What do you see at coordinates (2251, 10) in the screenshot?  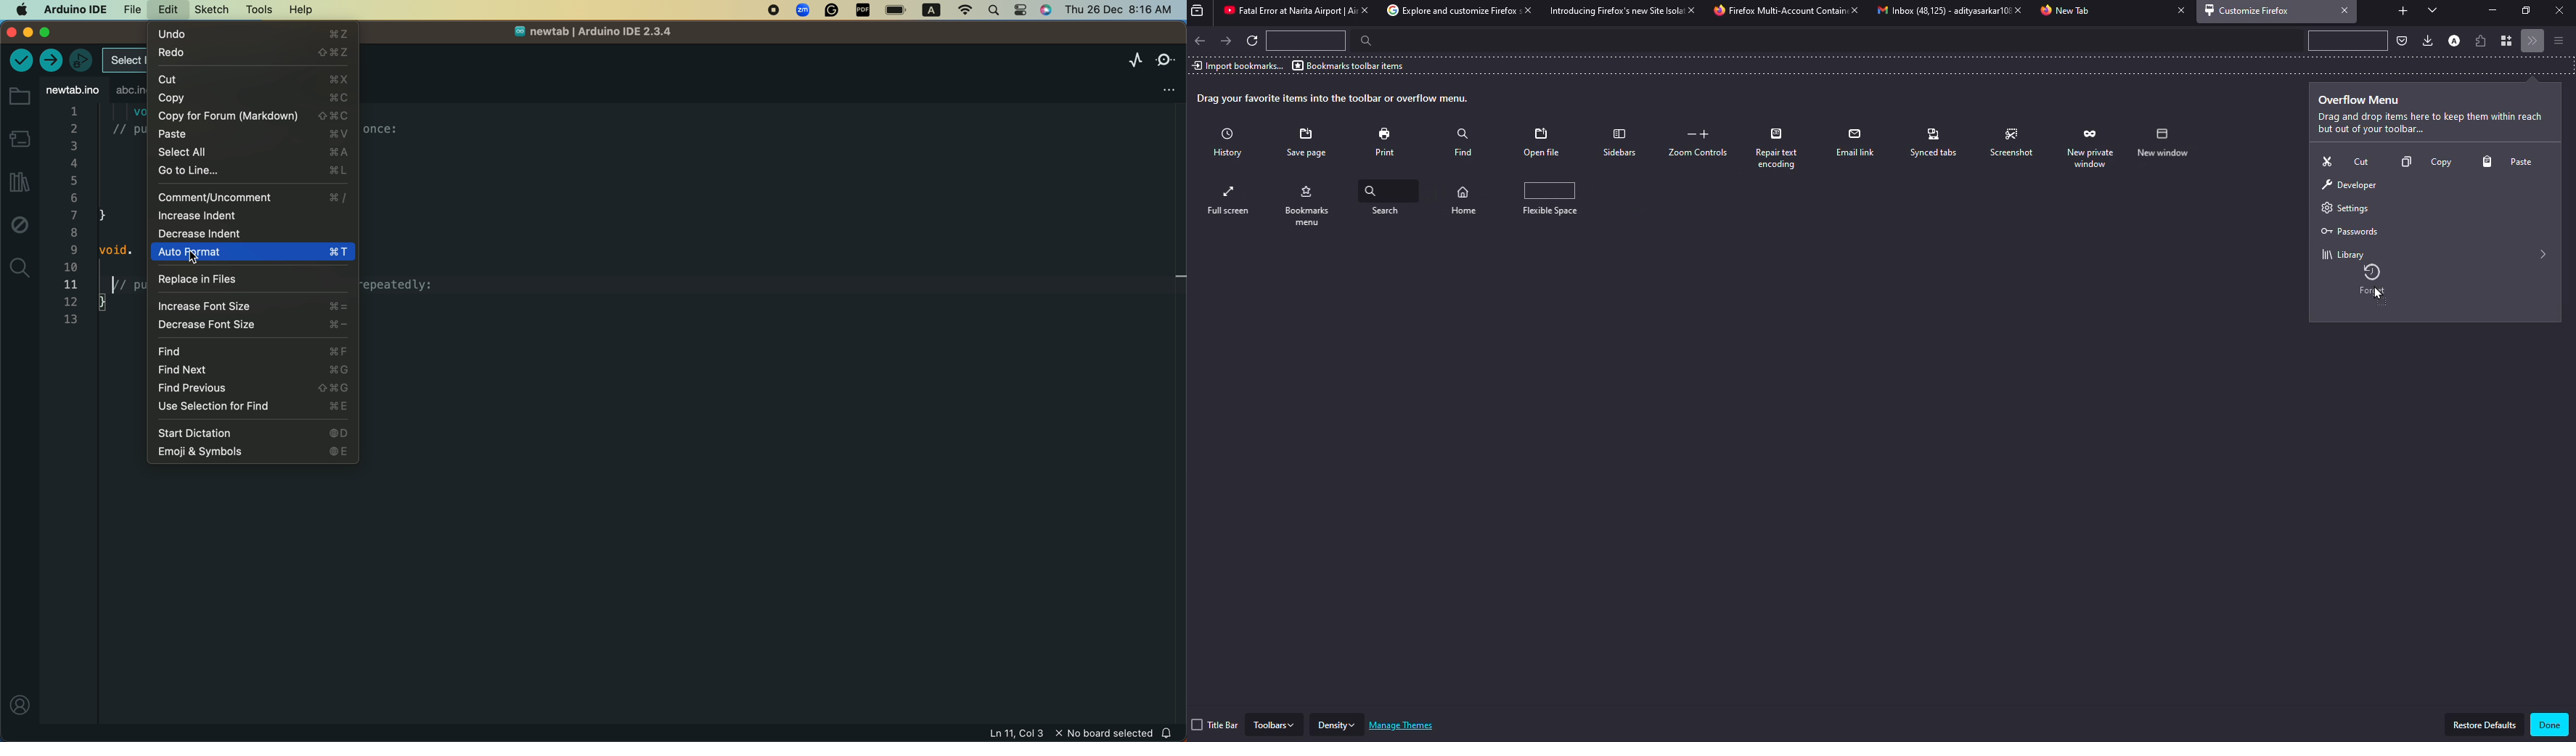 I see `customize` at bounding box center [2251, 10].